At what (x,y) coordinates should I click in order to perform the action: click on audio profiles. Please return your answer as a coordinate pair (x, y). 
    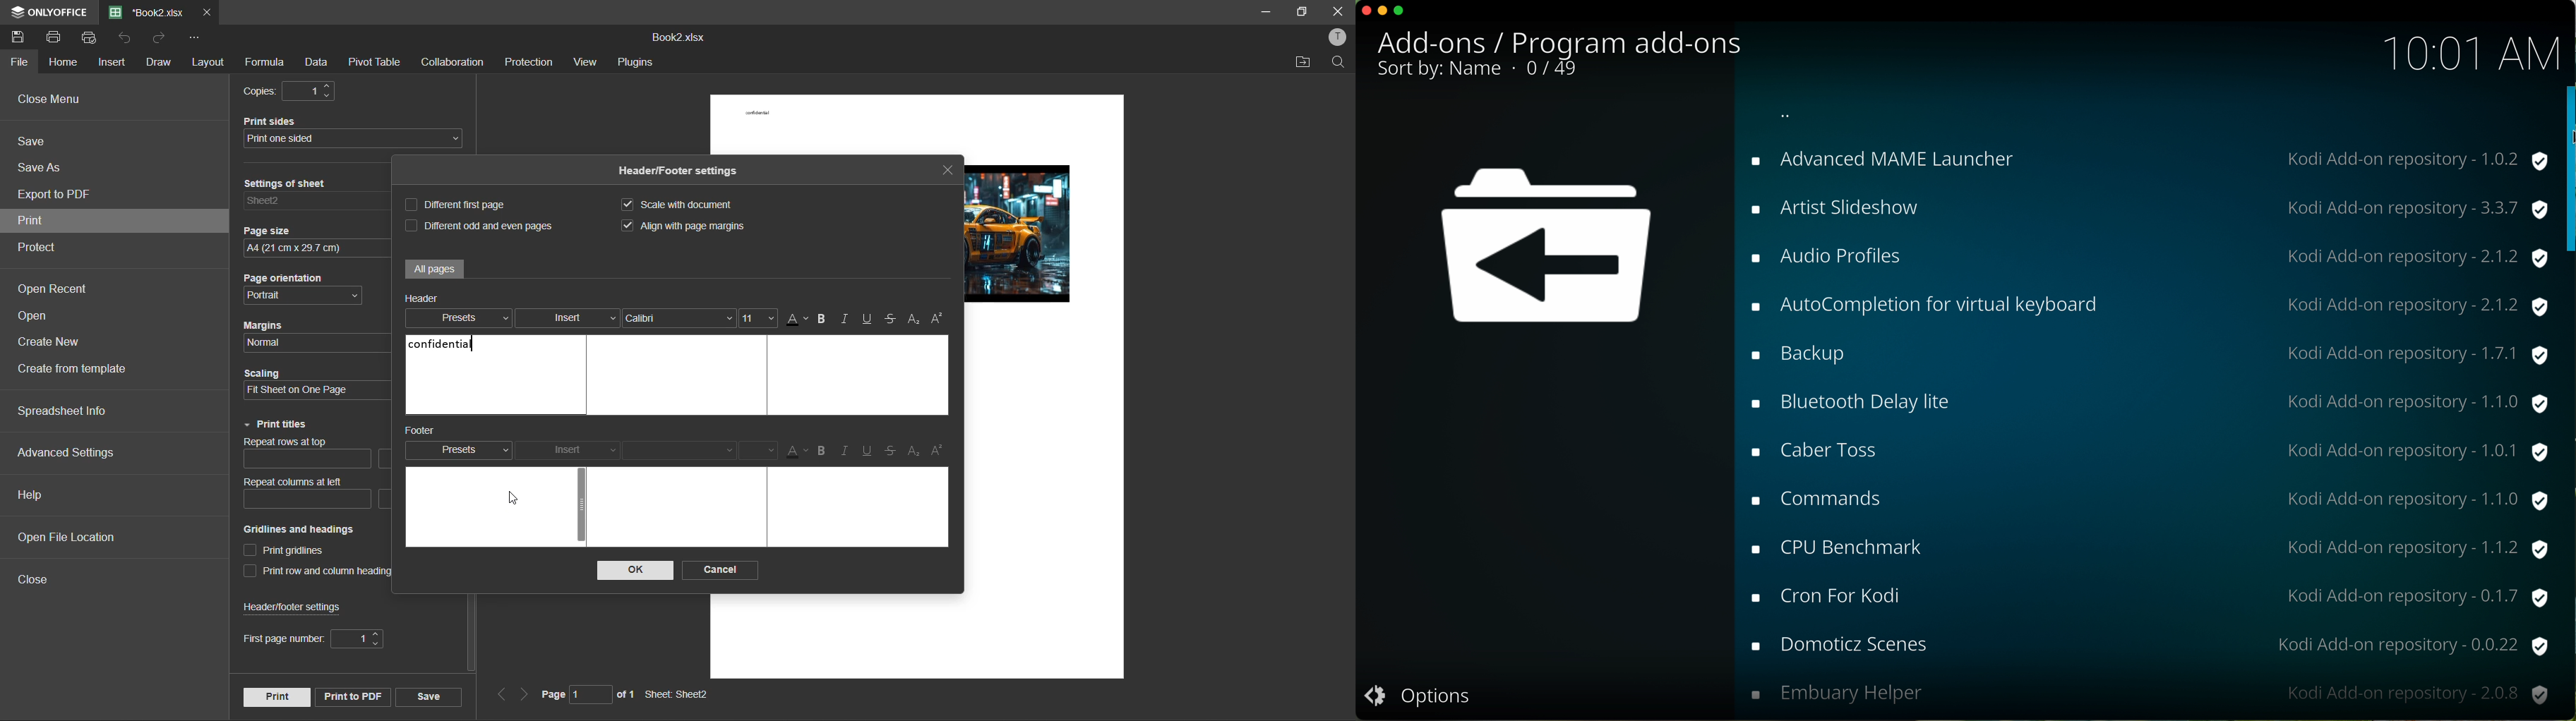
    Looking at the image, I should click on (2145, 258).